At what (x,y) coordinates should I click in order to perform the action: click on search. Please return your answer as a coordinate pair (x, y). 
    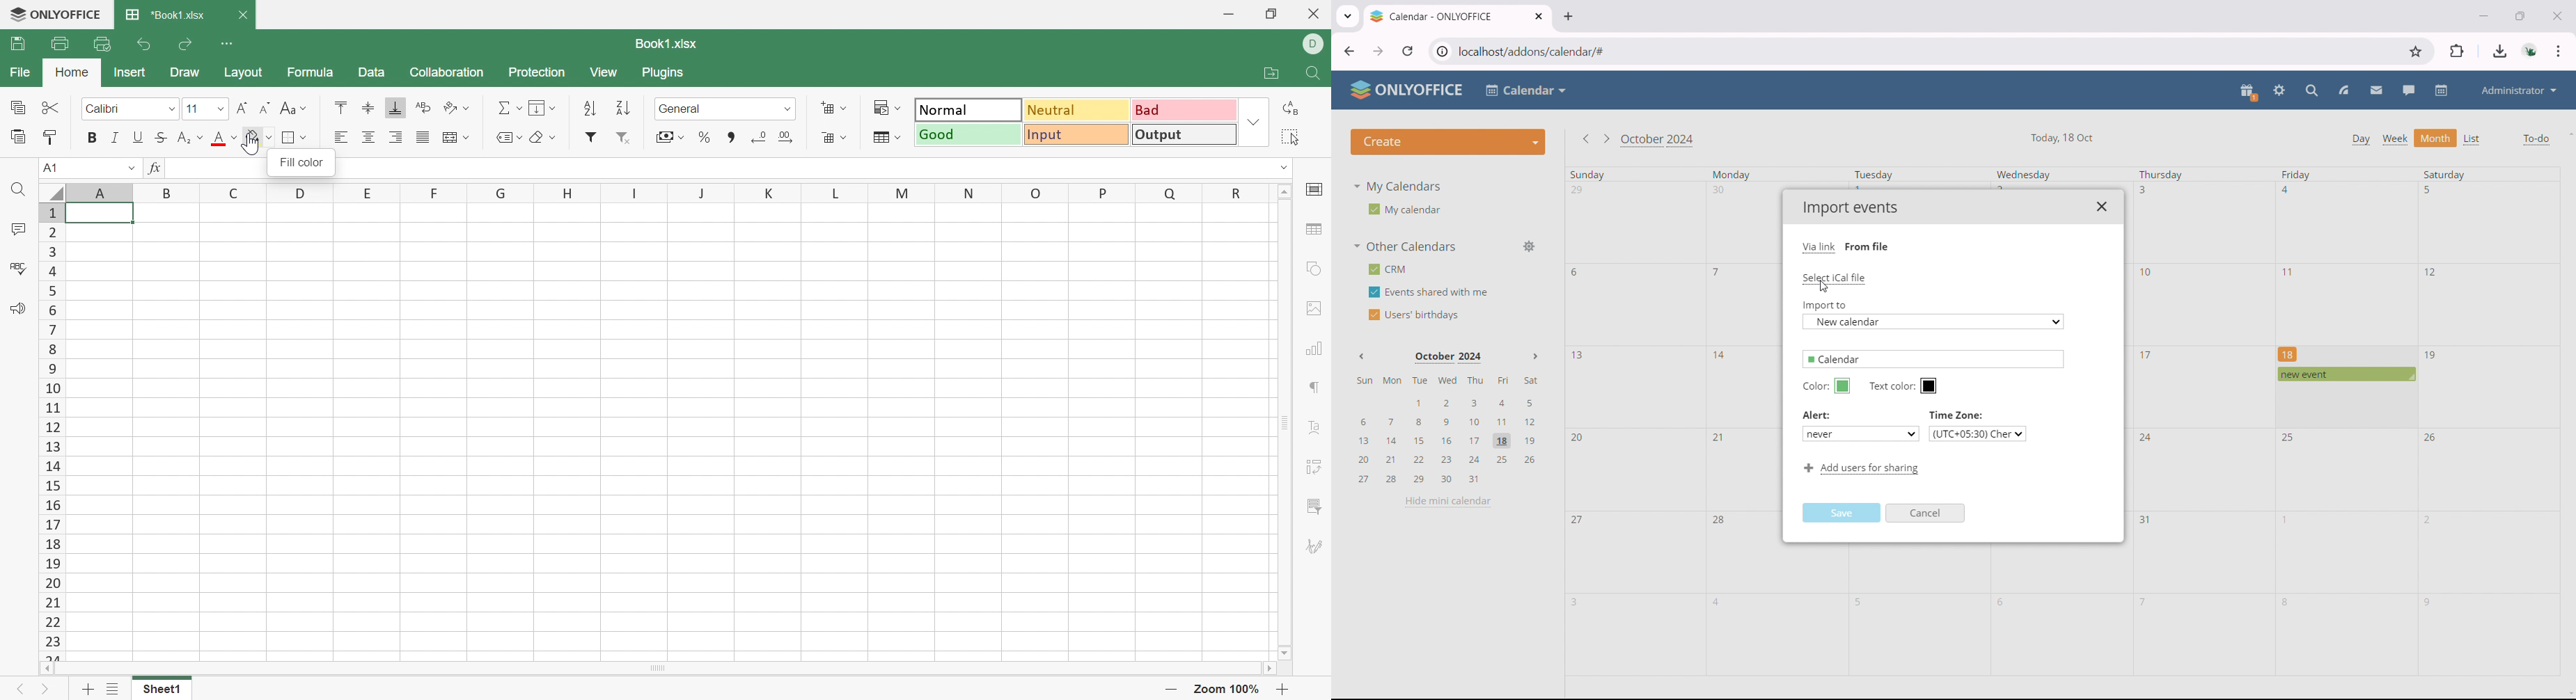
    Looking at the image, I should click on (2313, 91).